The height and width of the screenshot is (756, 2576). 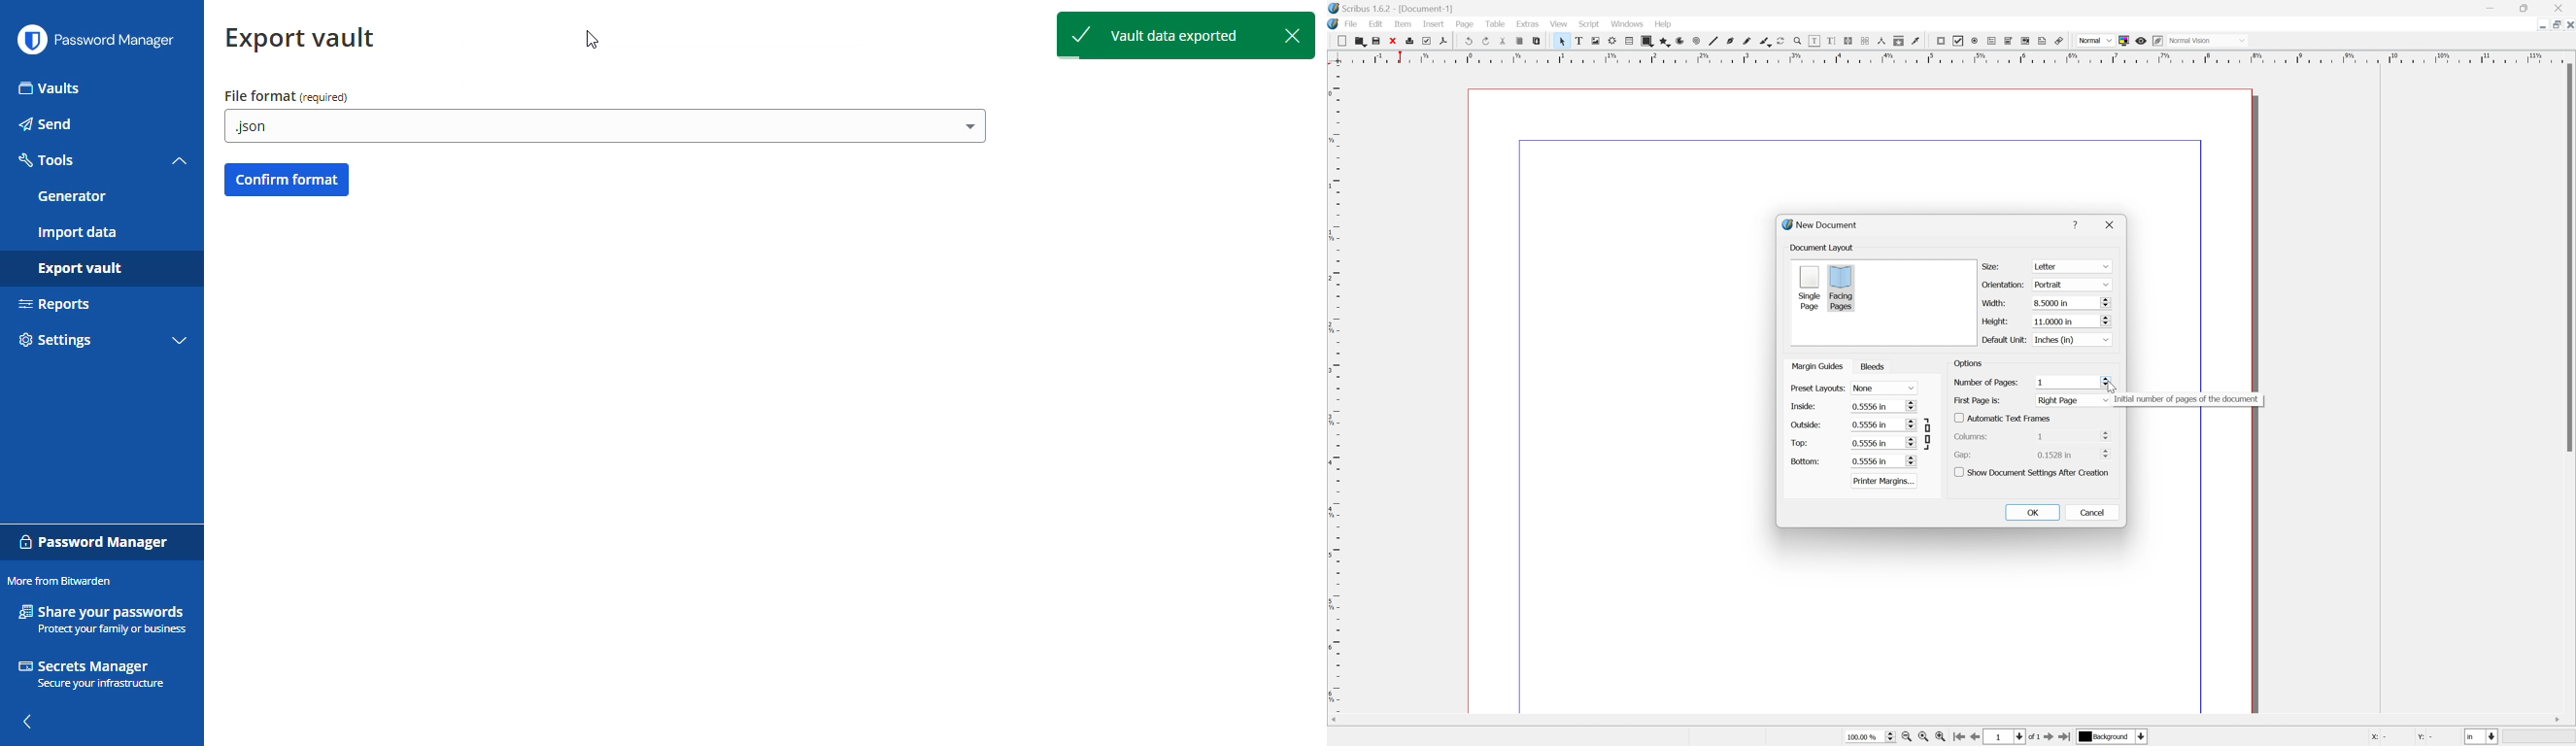 What do you see at coordinates (1943, 738) in the screenshot?
I see `zoom in` at bounding box center [1943, 738].